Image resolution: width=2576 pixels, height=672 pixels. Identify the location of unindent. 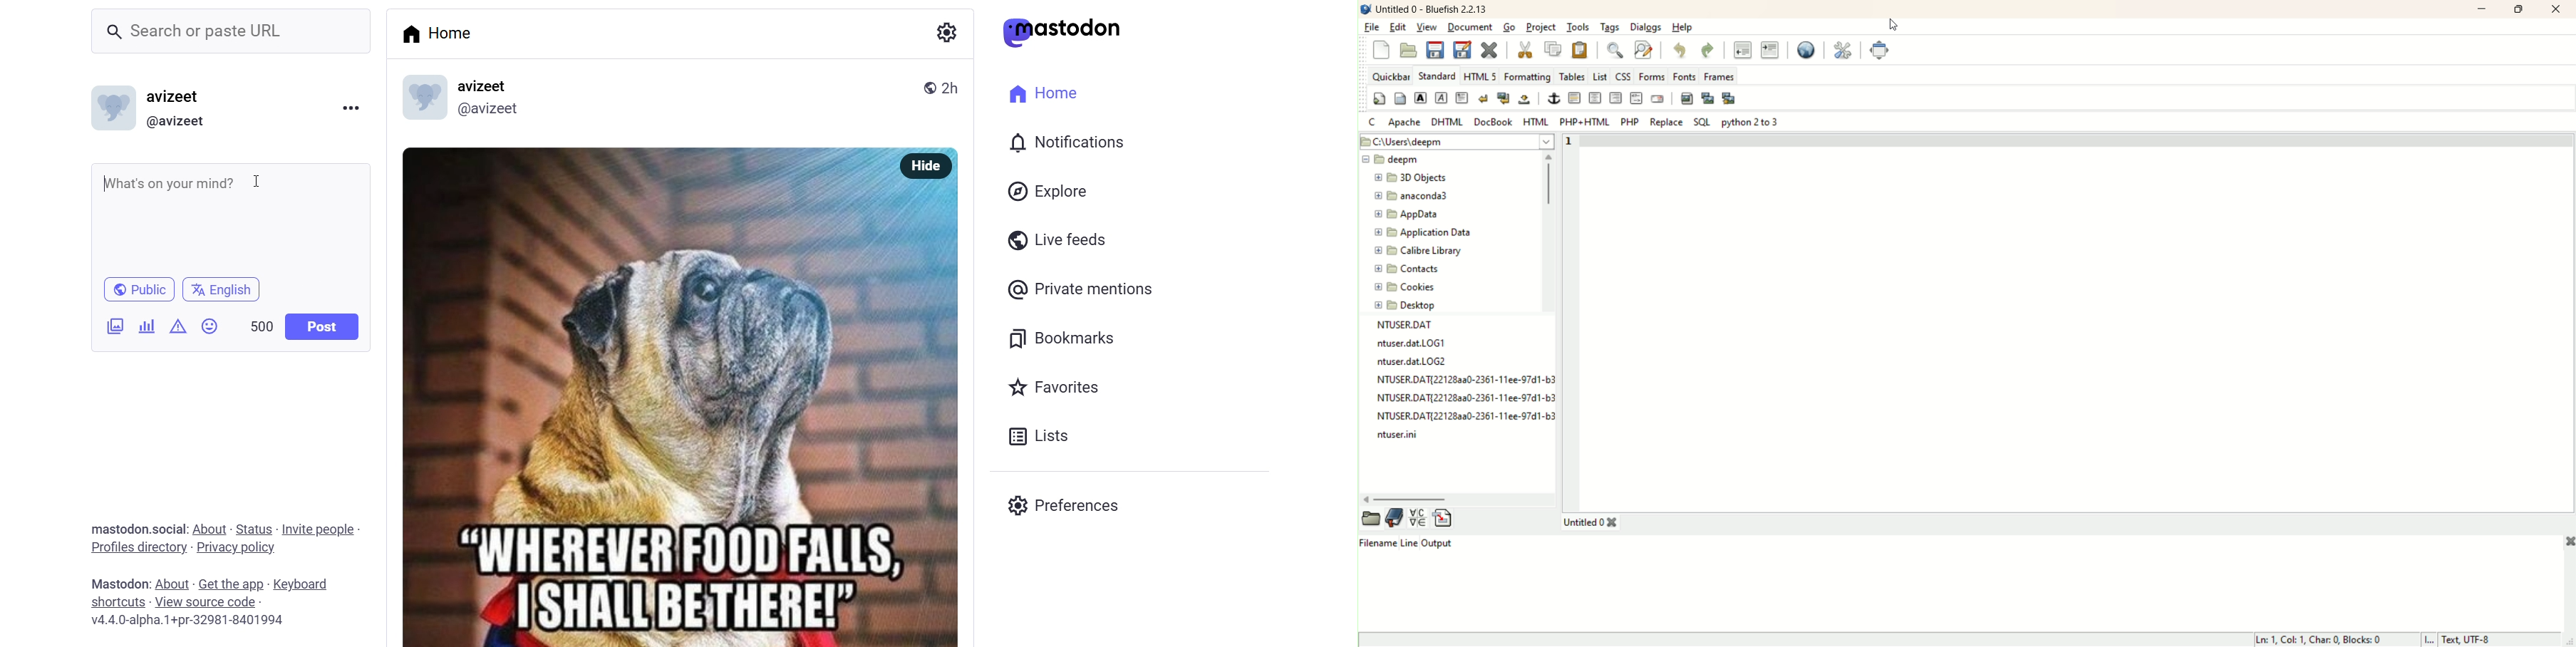
(1745, 51).